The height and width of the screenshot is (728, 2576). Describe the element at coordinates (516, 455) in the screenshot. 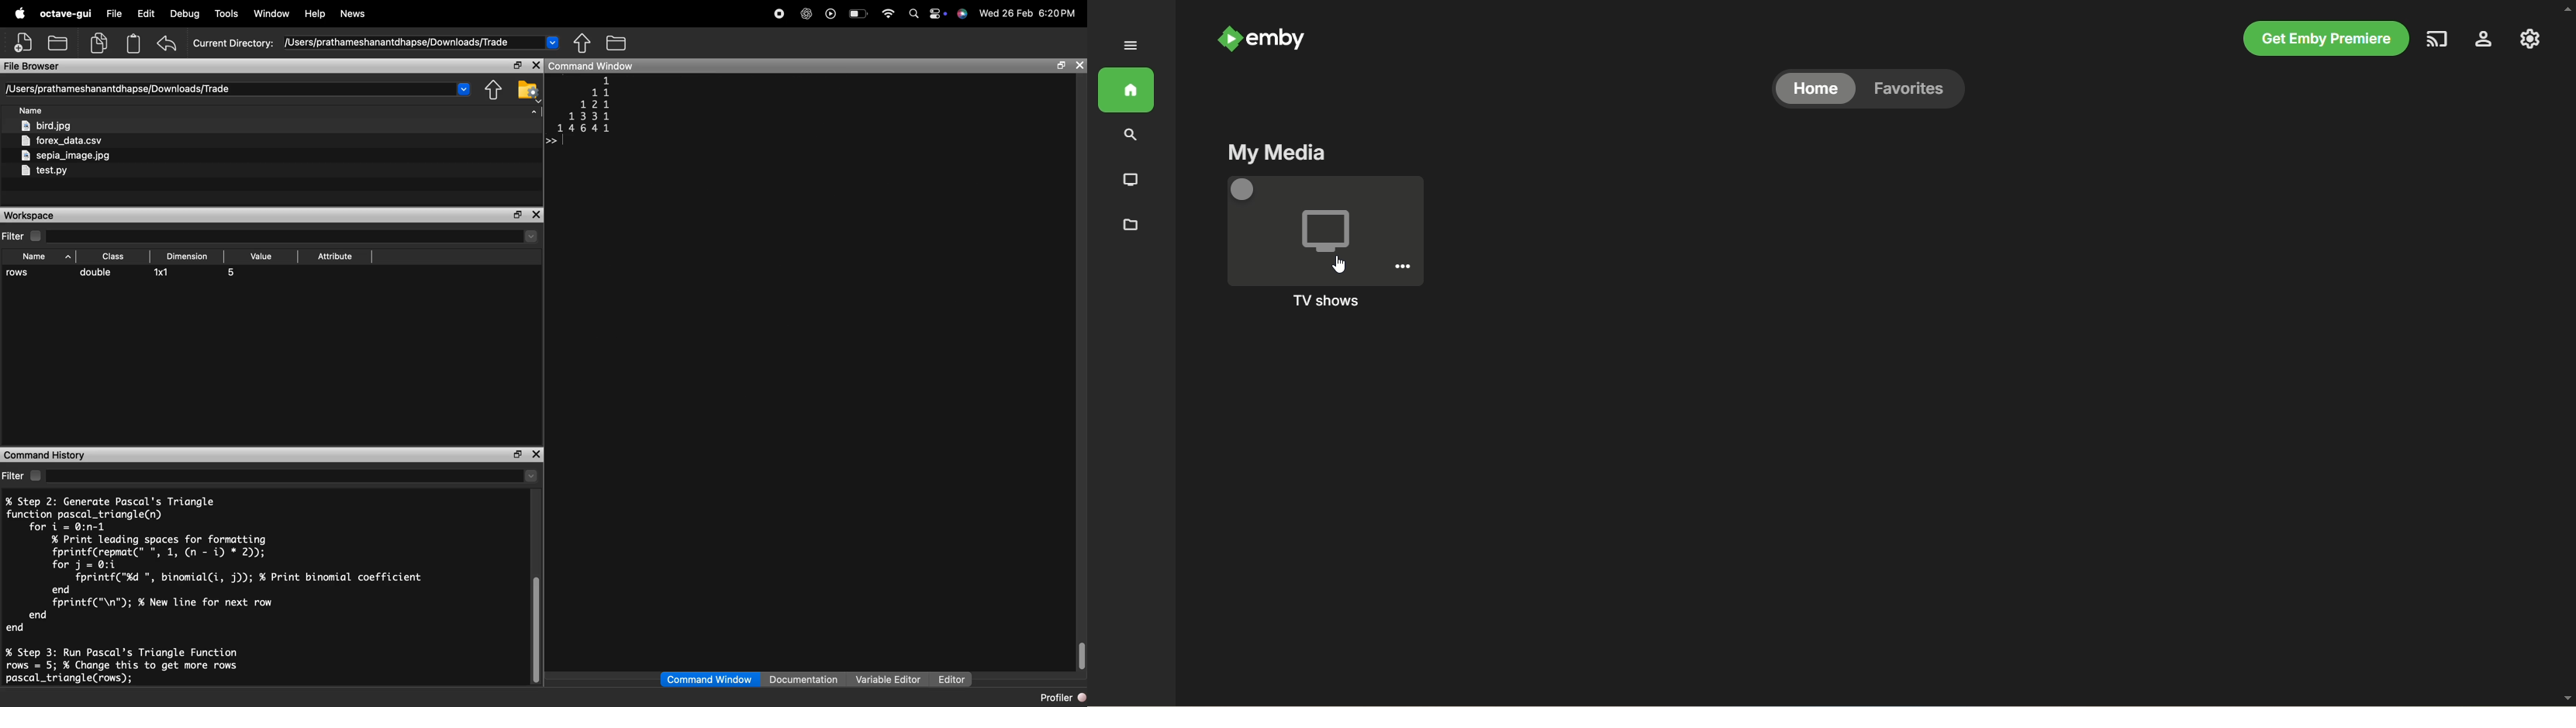

I see `maximize` at that location.